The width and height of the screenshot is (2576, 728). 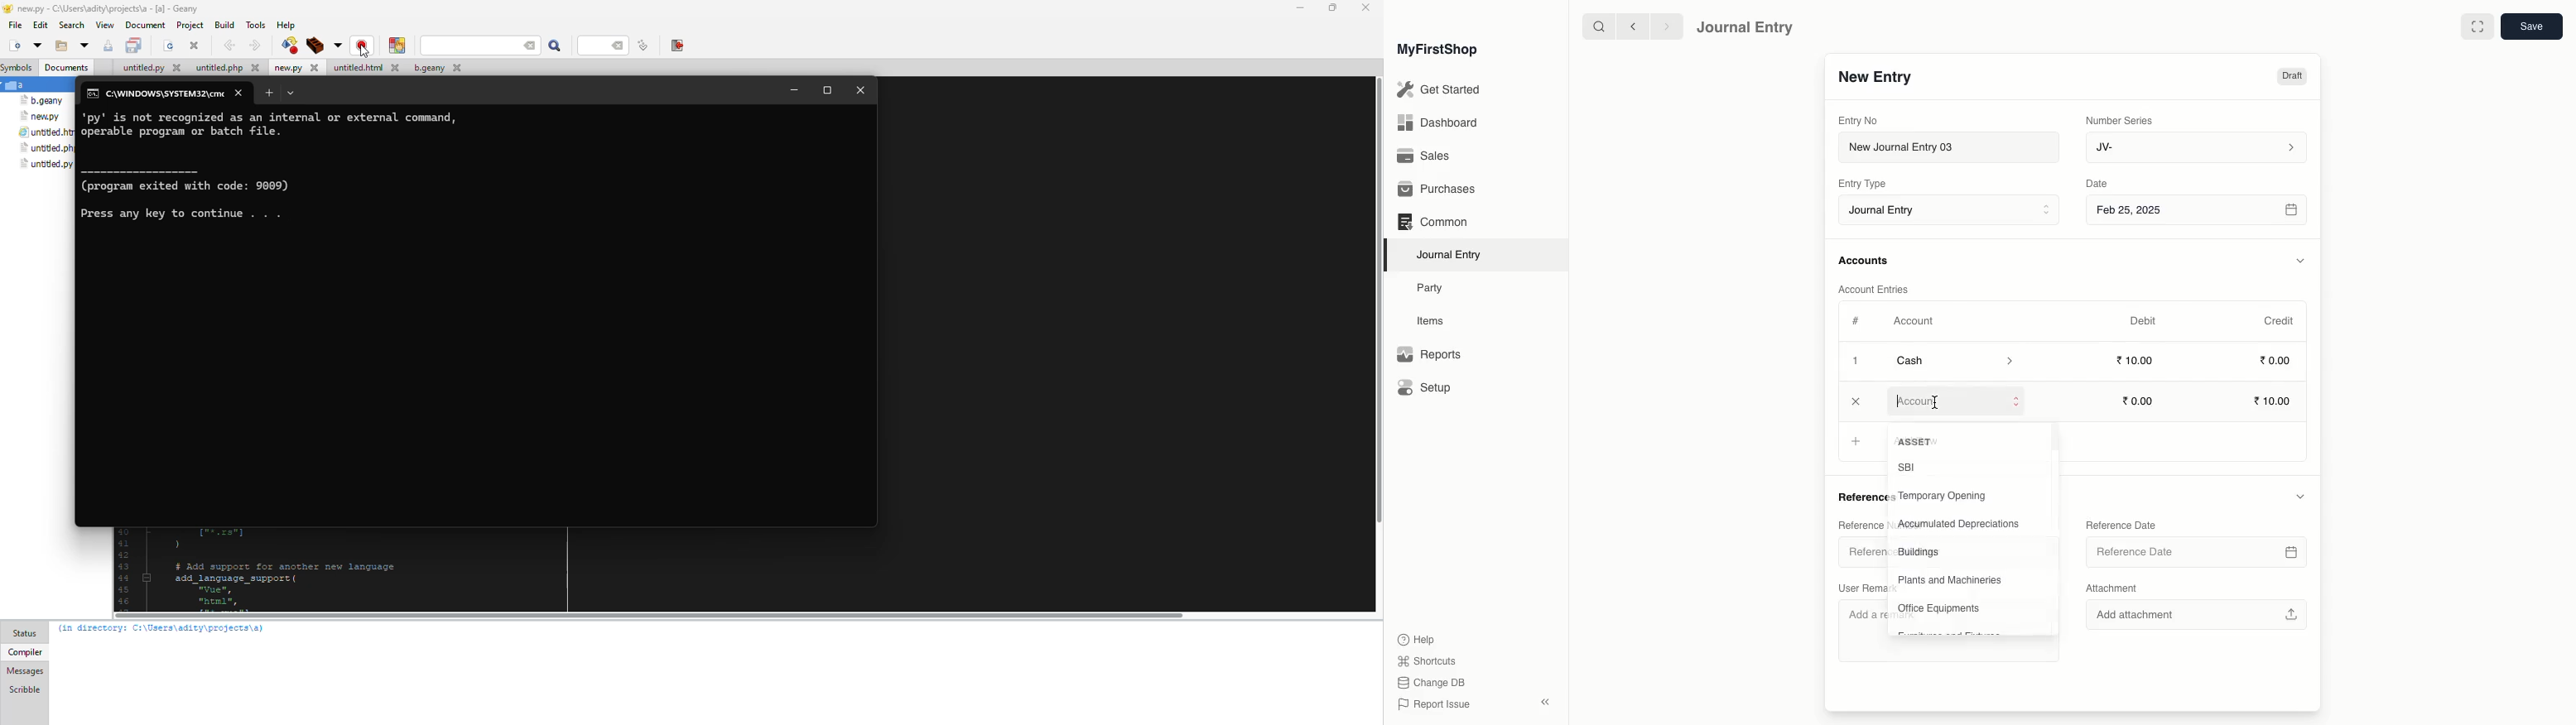 What do you see at coordinates (68, 69) in the screenshot?
I see `document` at bounding box center [68, 69].